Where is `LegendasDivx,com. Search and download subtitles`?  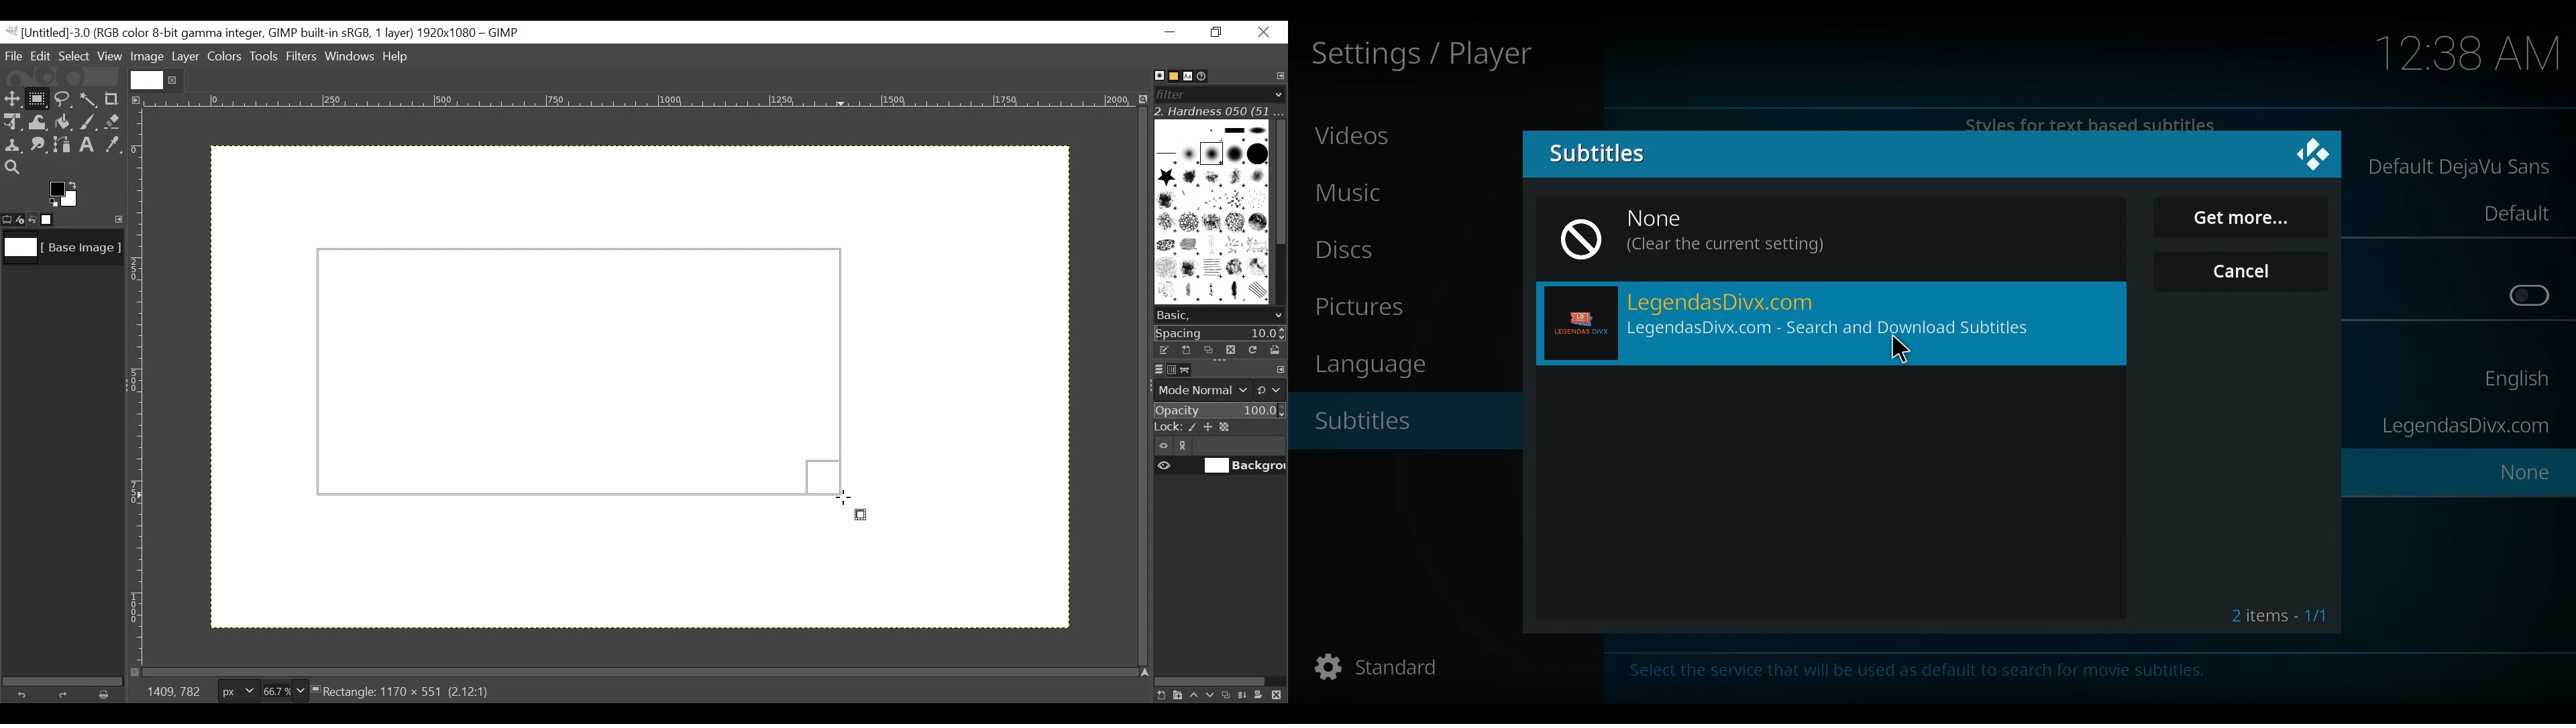 LegendasDivx,com. Search and download subtitles is located at coordinates (1837, 330).